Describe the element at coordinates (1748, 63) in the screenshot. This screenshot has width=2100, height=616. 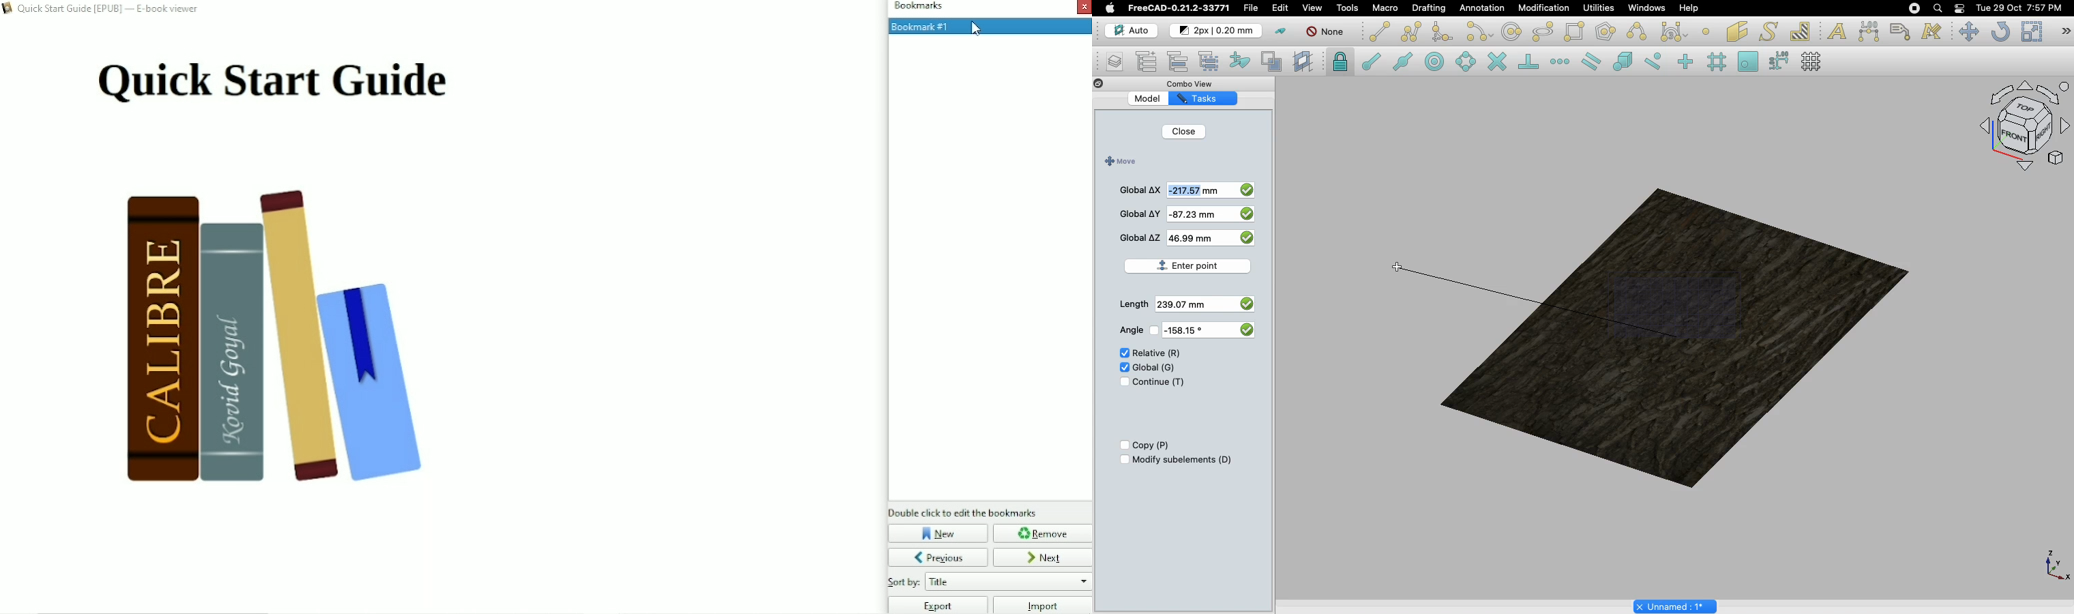
I see `Snap working plane` at that location.